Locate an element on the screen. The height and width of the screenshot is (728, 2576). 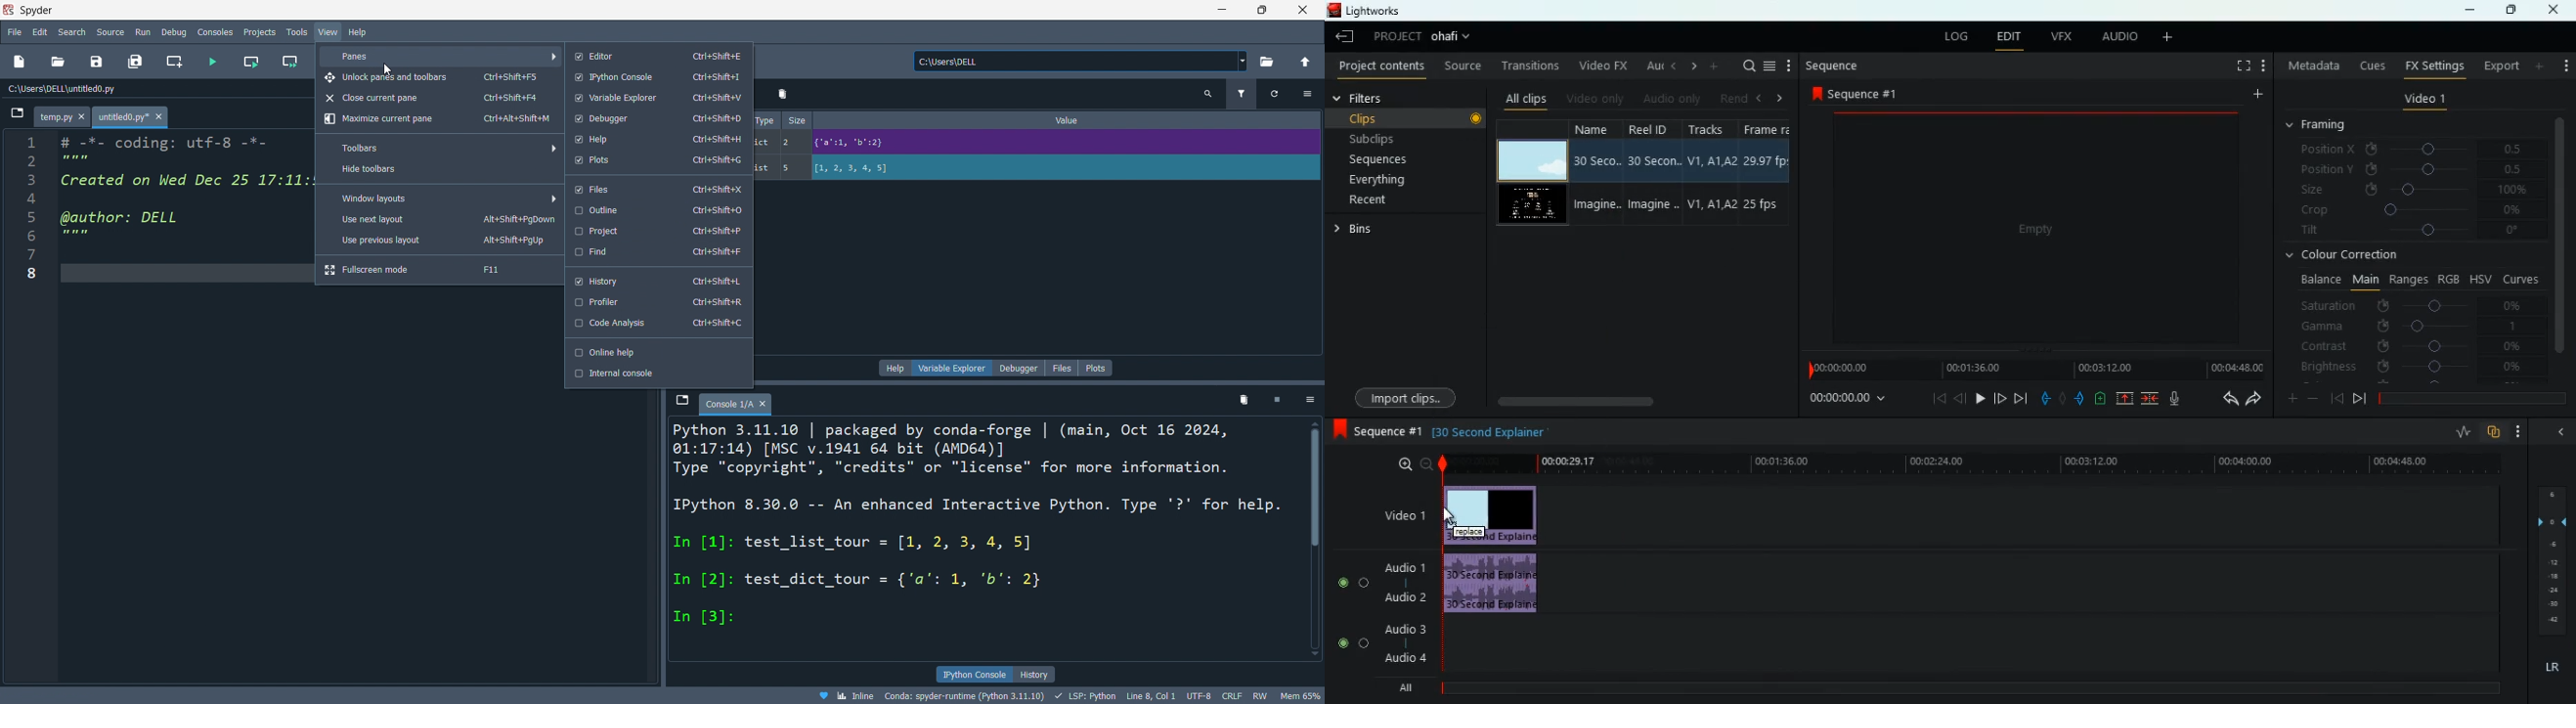
use prev layour is located at coordinates (440, 242).